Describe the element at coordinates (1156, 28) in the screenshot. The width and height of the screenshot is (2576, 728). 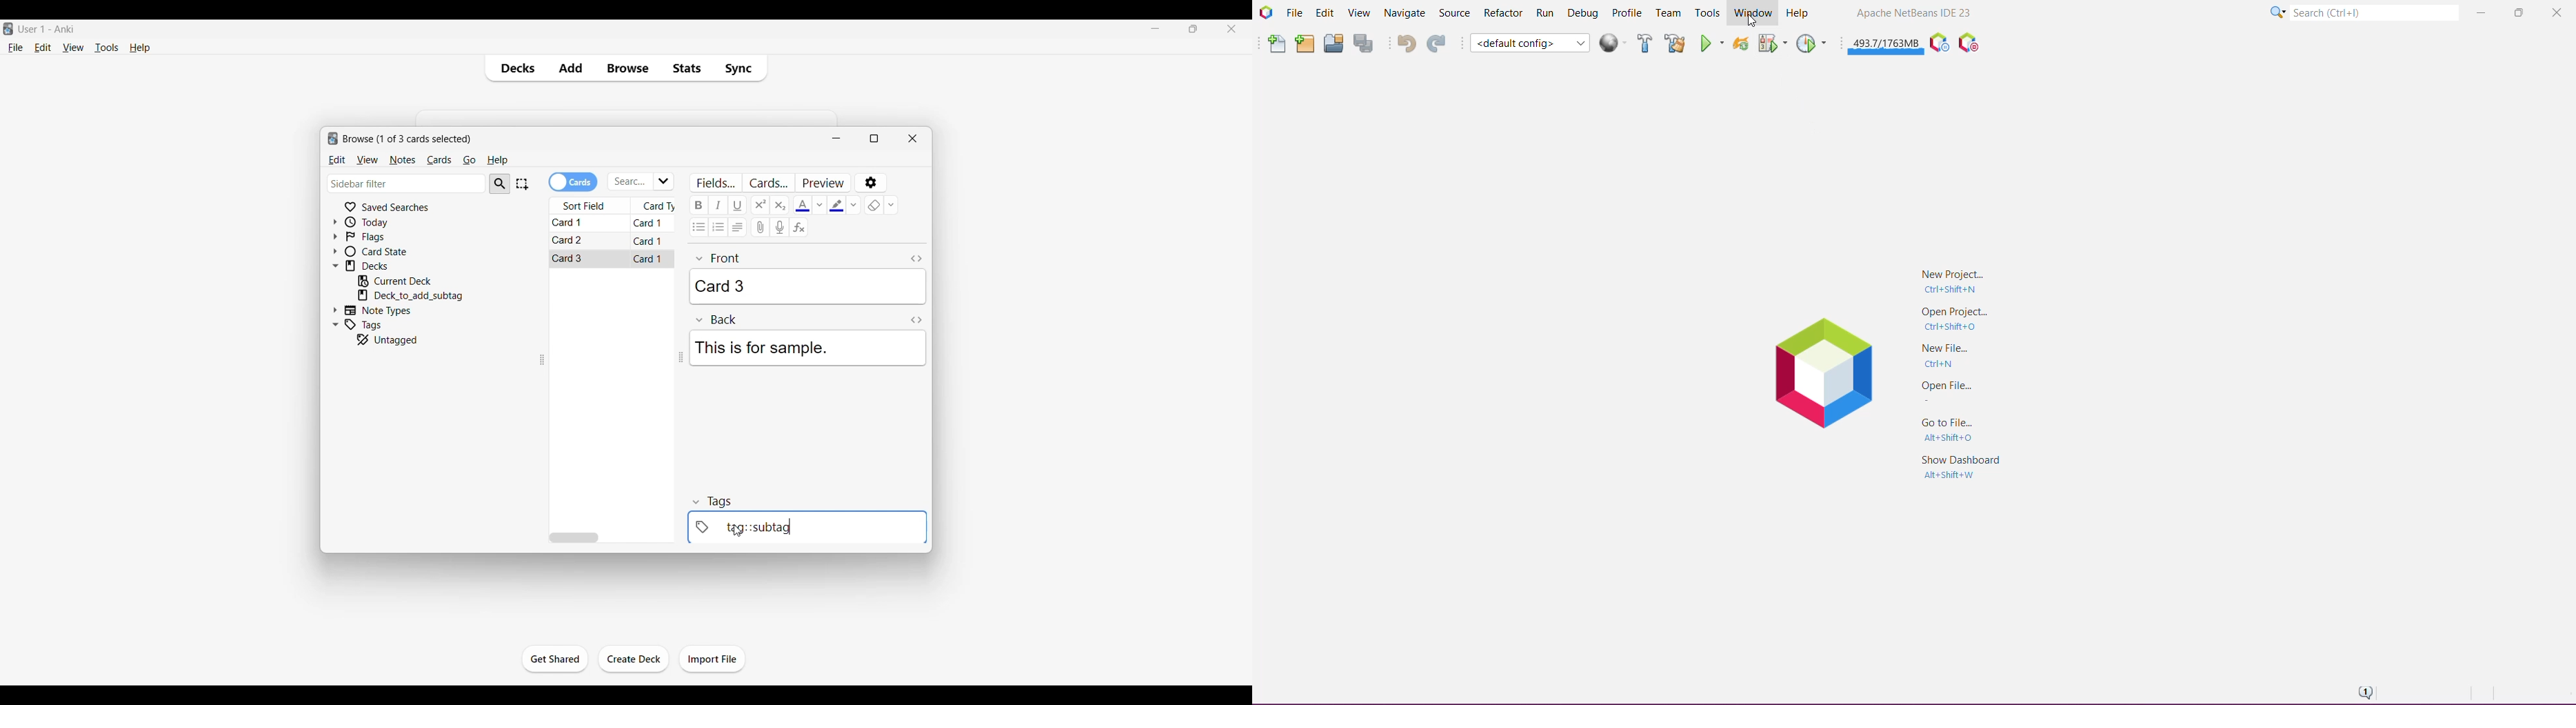
I see `Minimize` at that location.